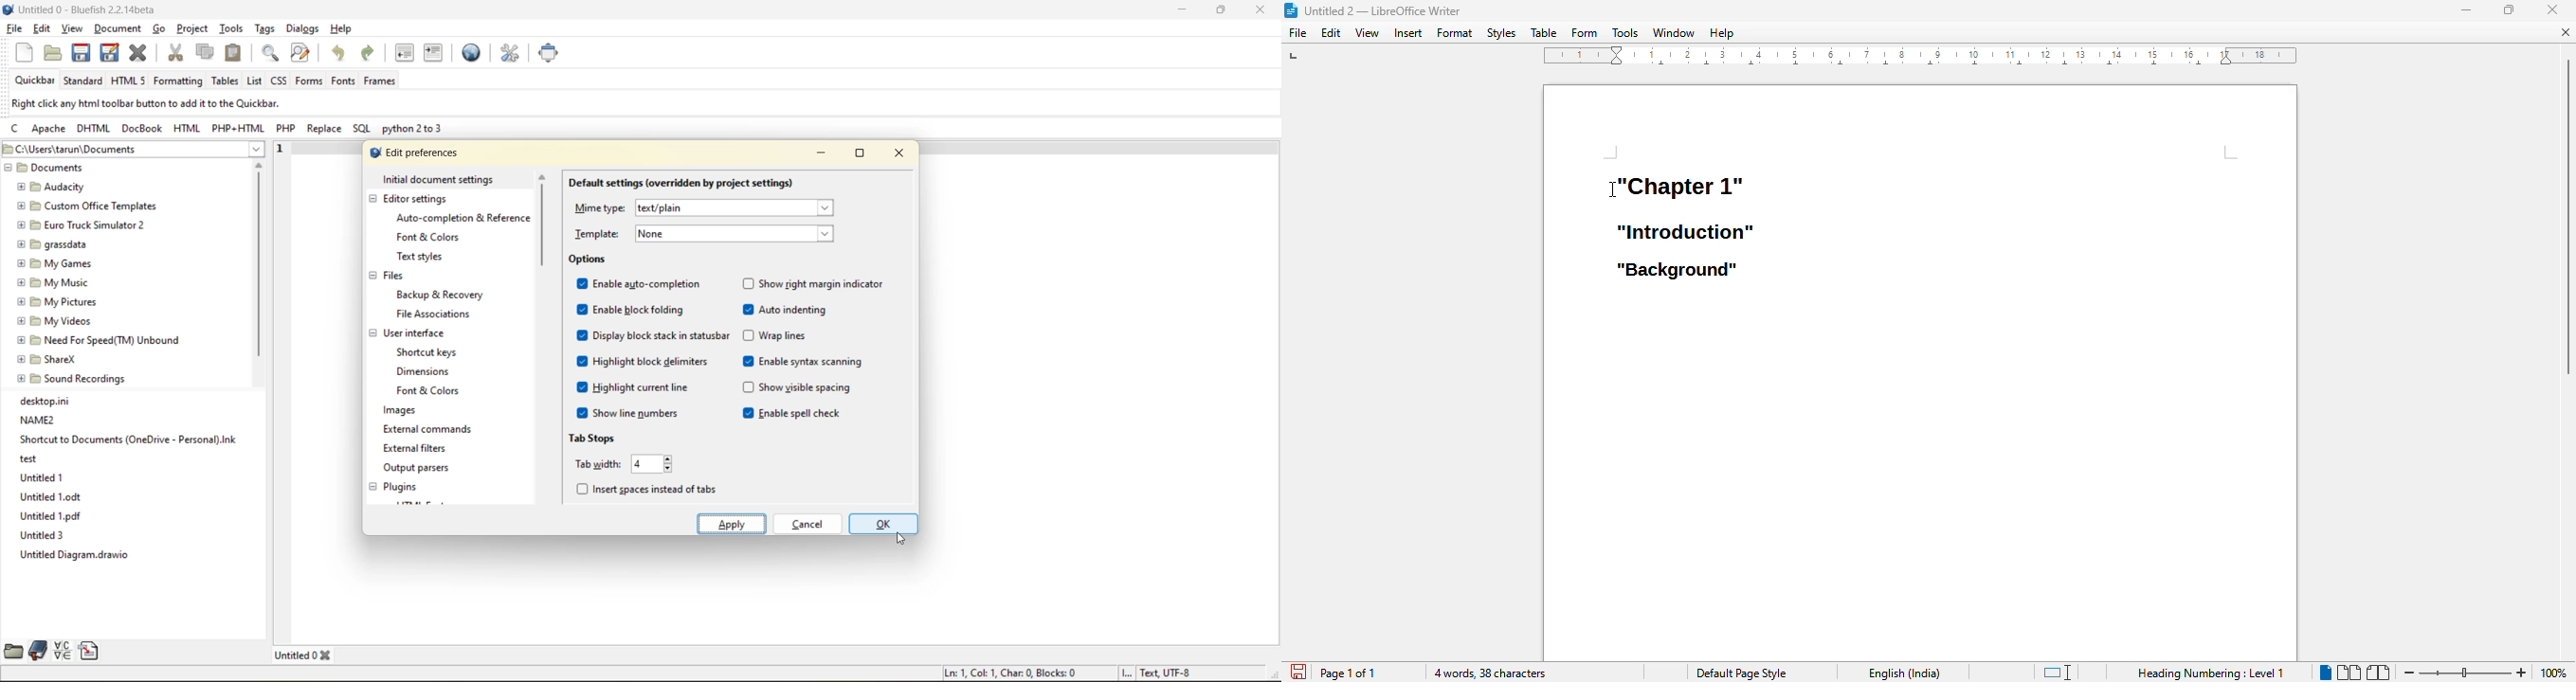 This screenshot has height=700, width=2576. I want to click on snippets, so click(89, 650).